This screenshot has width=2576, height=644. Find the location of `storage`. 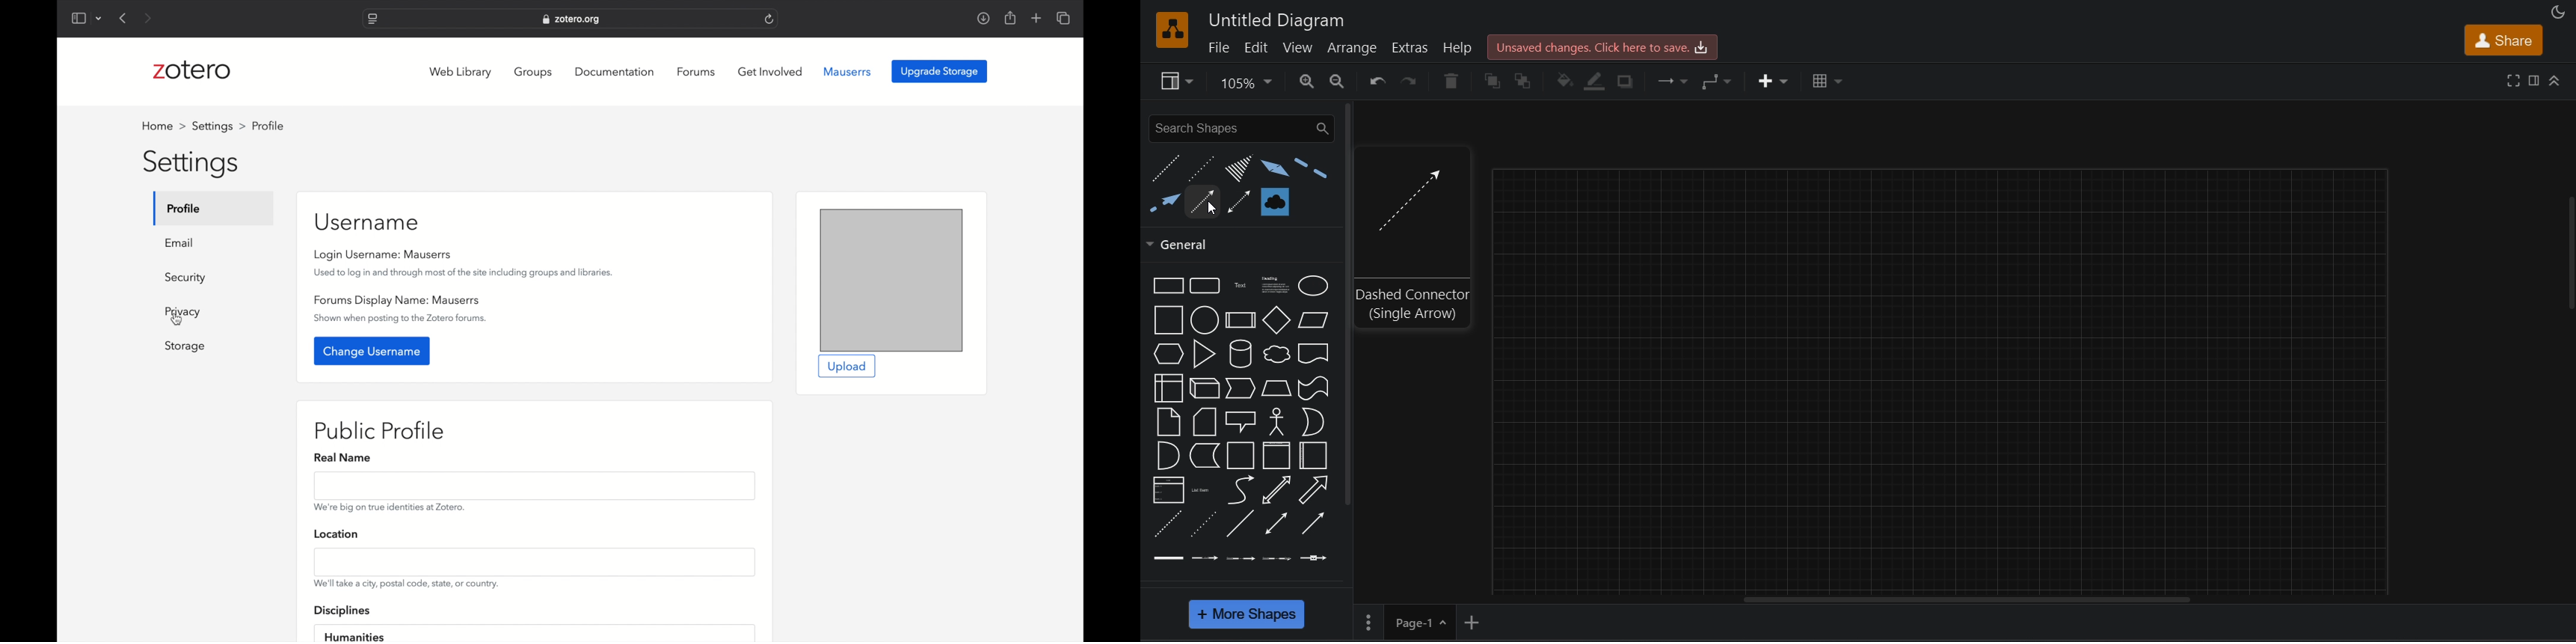

storage is located at coordinates (185, 347).